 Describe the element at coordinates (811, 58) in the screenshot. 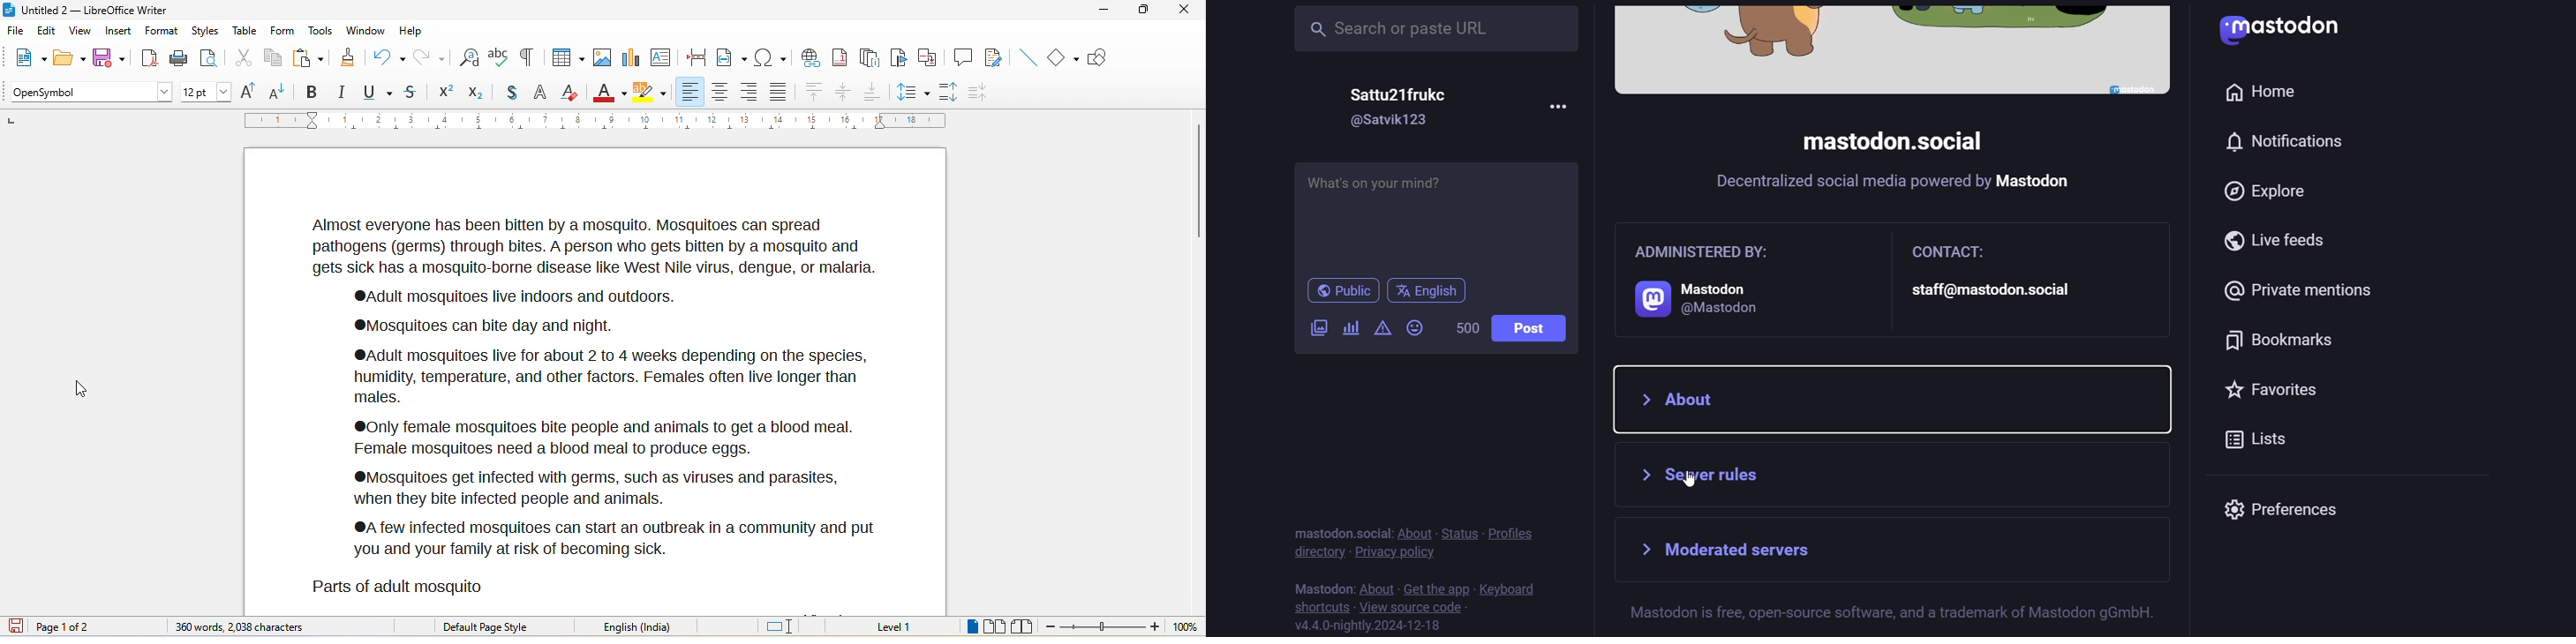

I see `hyperlink` at that location.